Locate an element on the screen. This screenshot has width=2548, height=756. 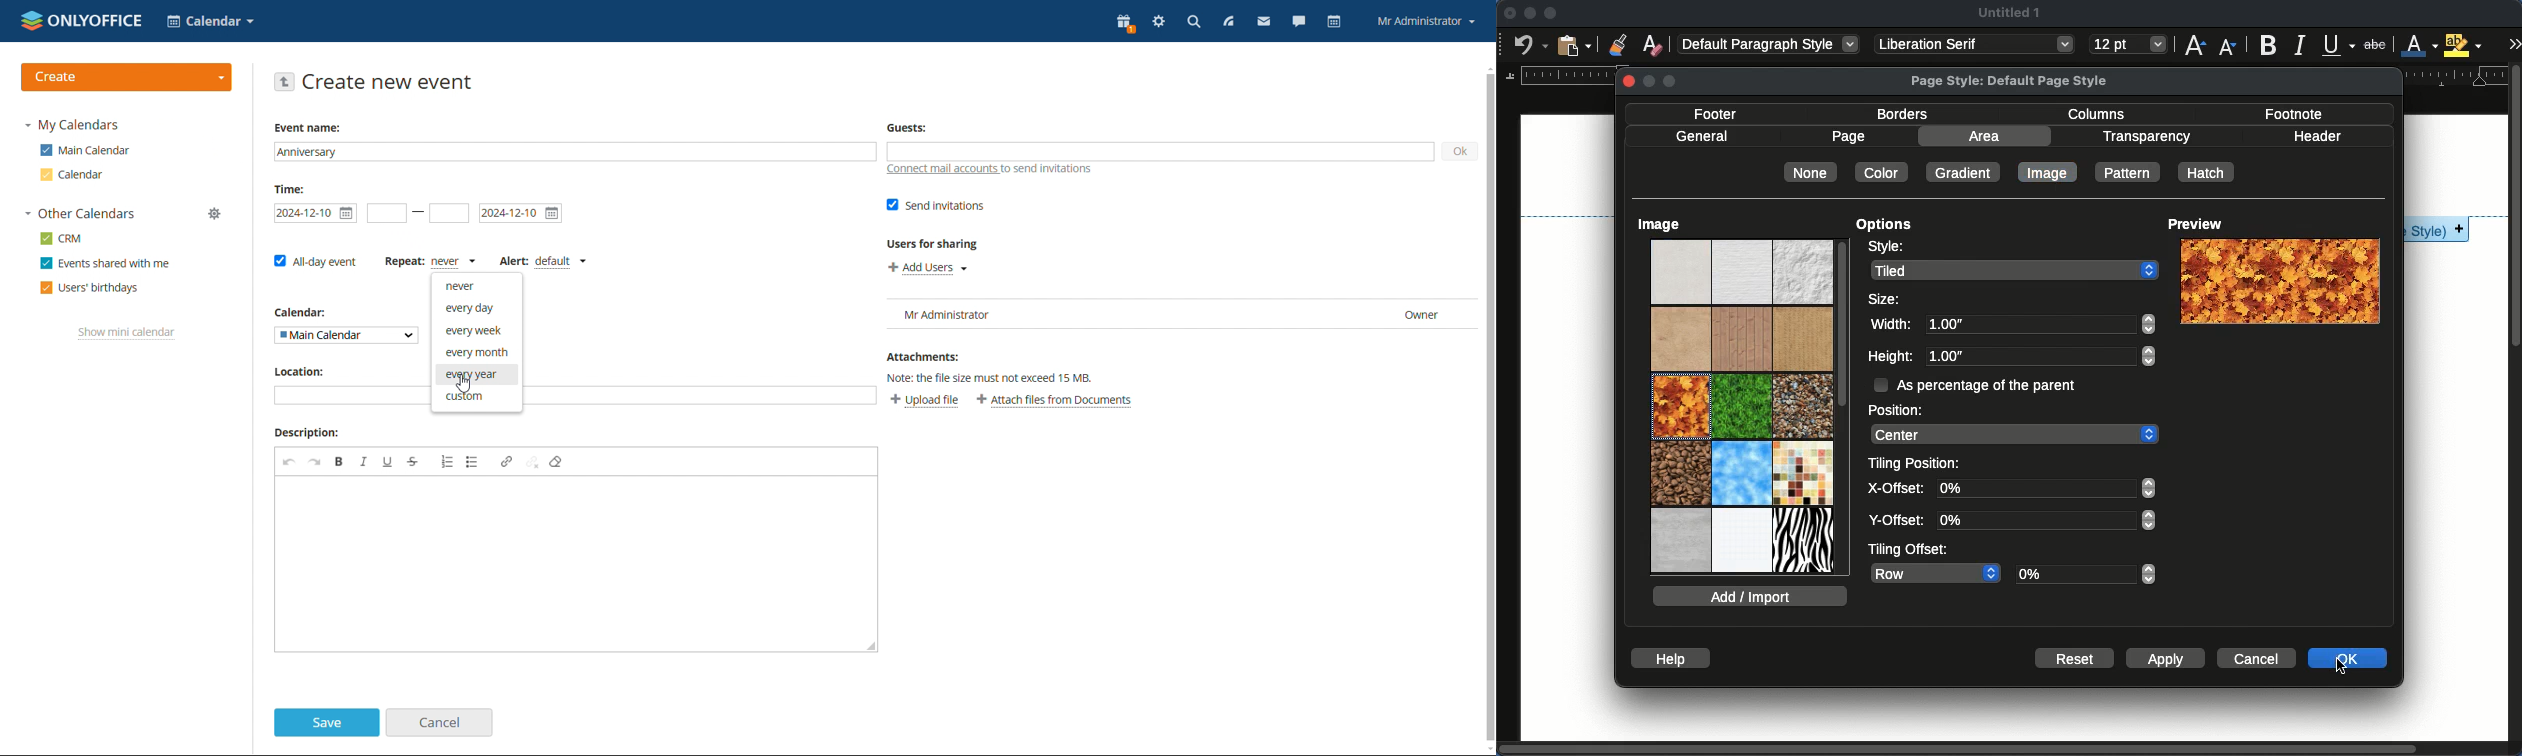
center is located at coordinates (2015, 435).